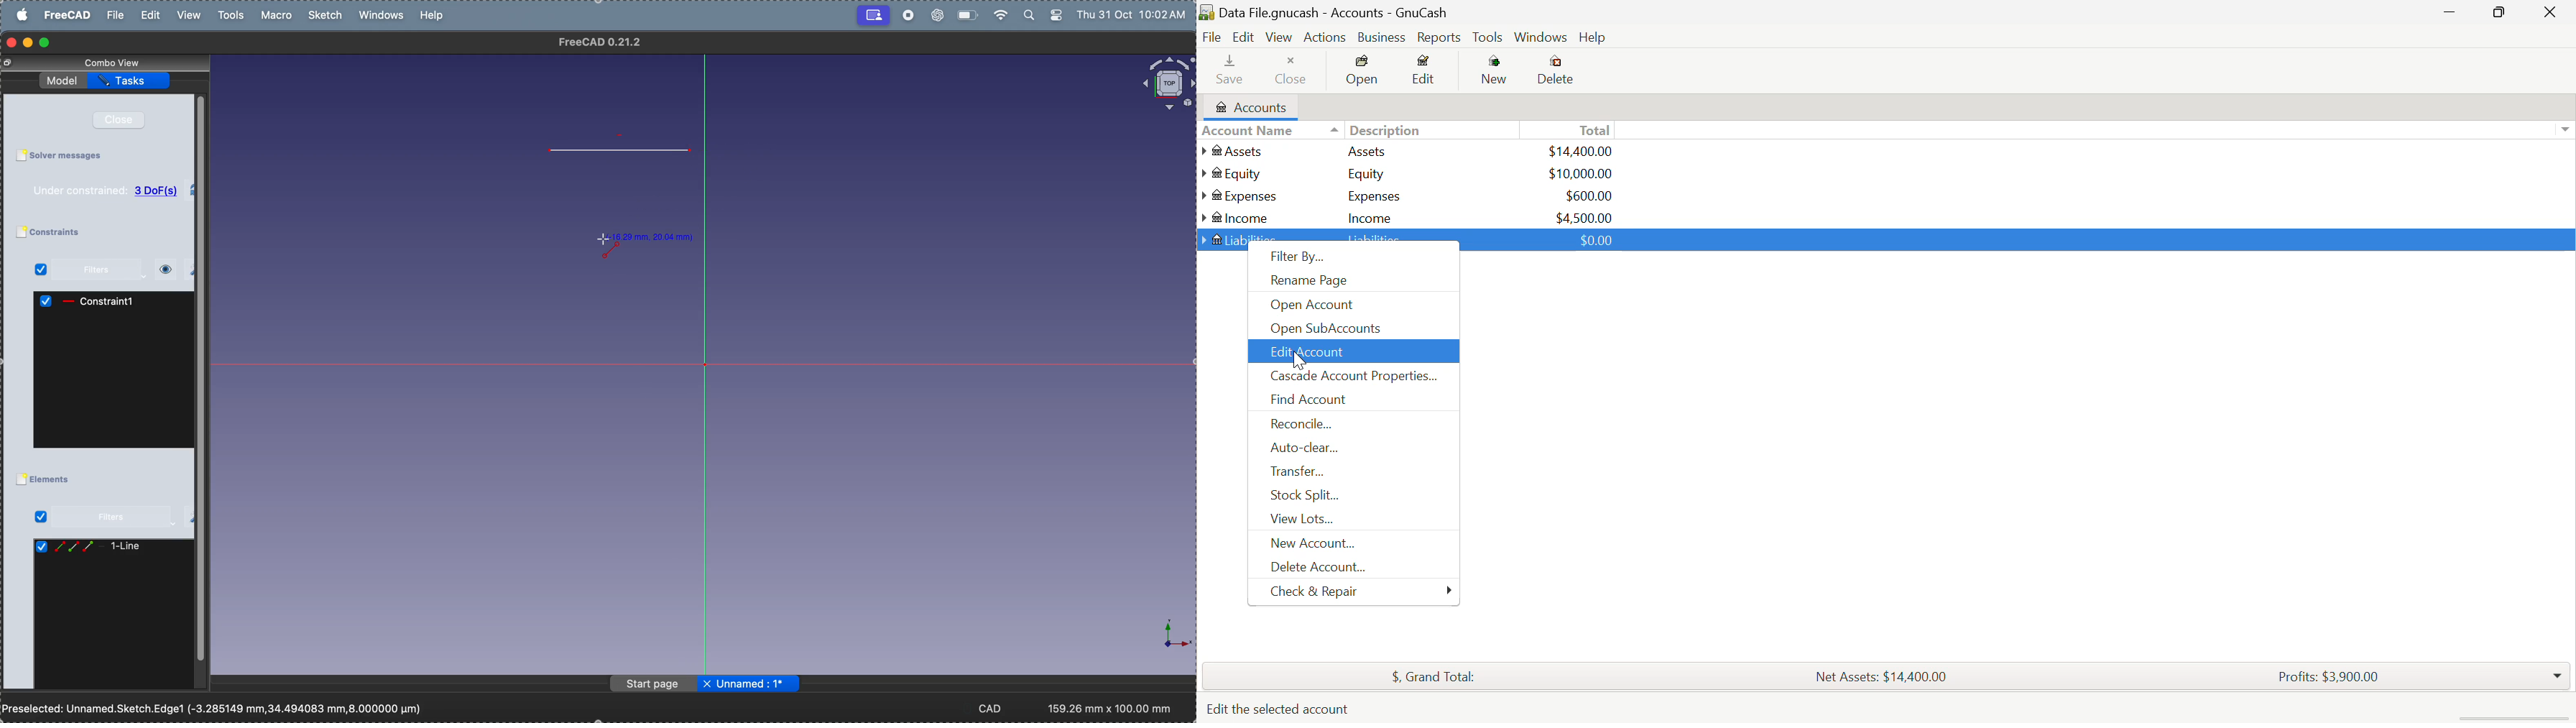 The height and width of the screenshot is (728, 2576). I want to click on model, so click(64, 78).